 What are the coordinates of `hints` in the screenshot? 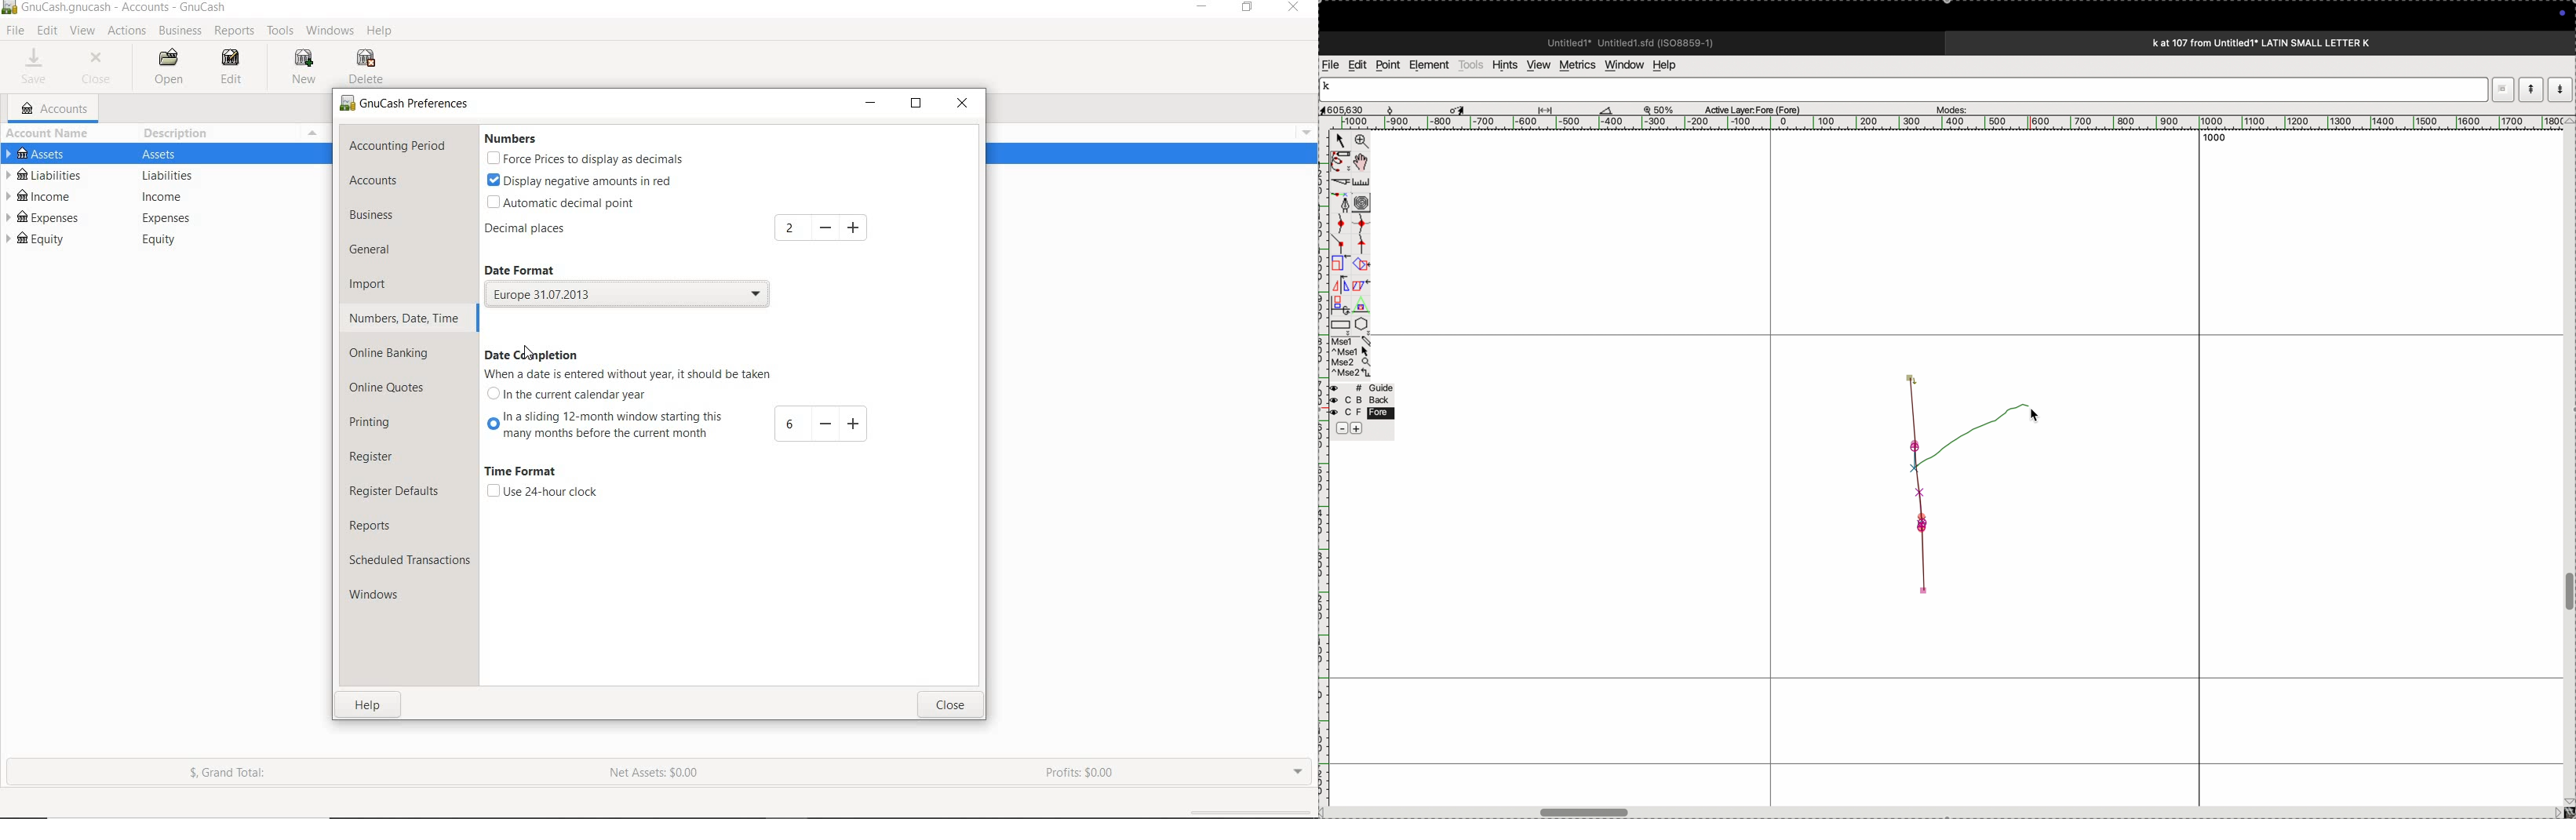 It's located at (1503, 64).